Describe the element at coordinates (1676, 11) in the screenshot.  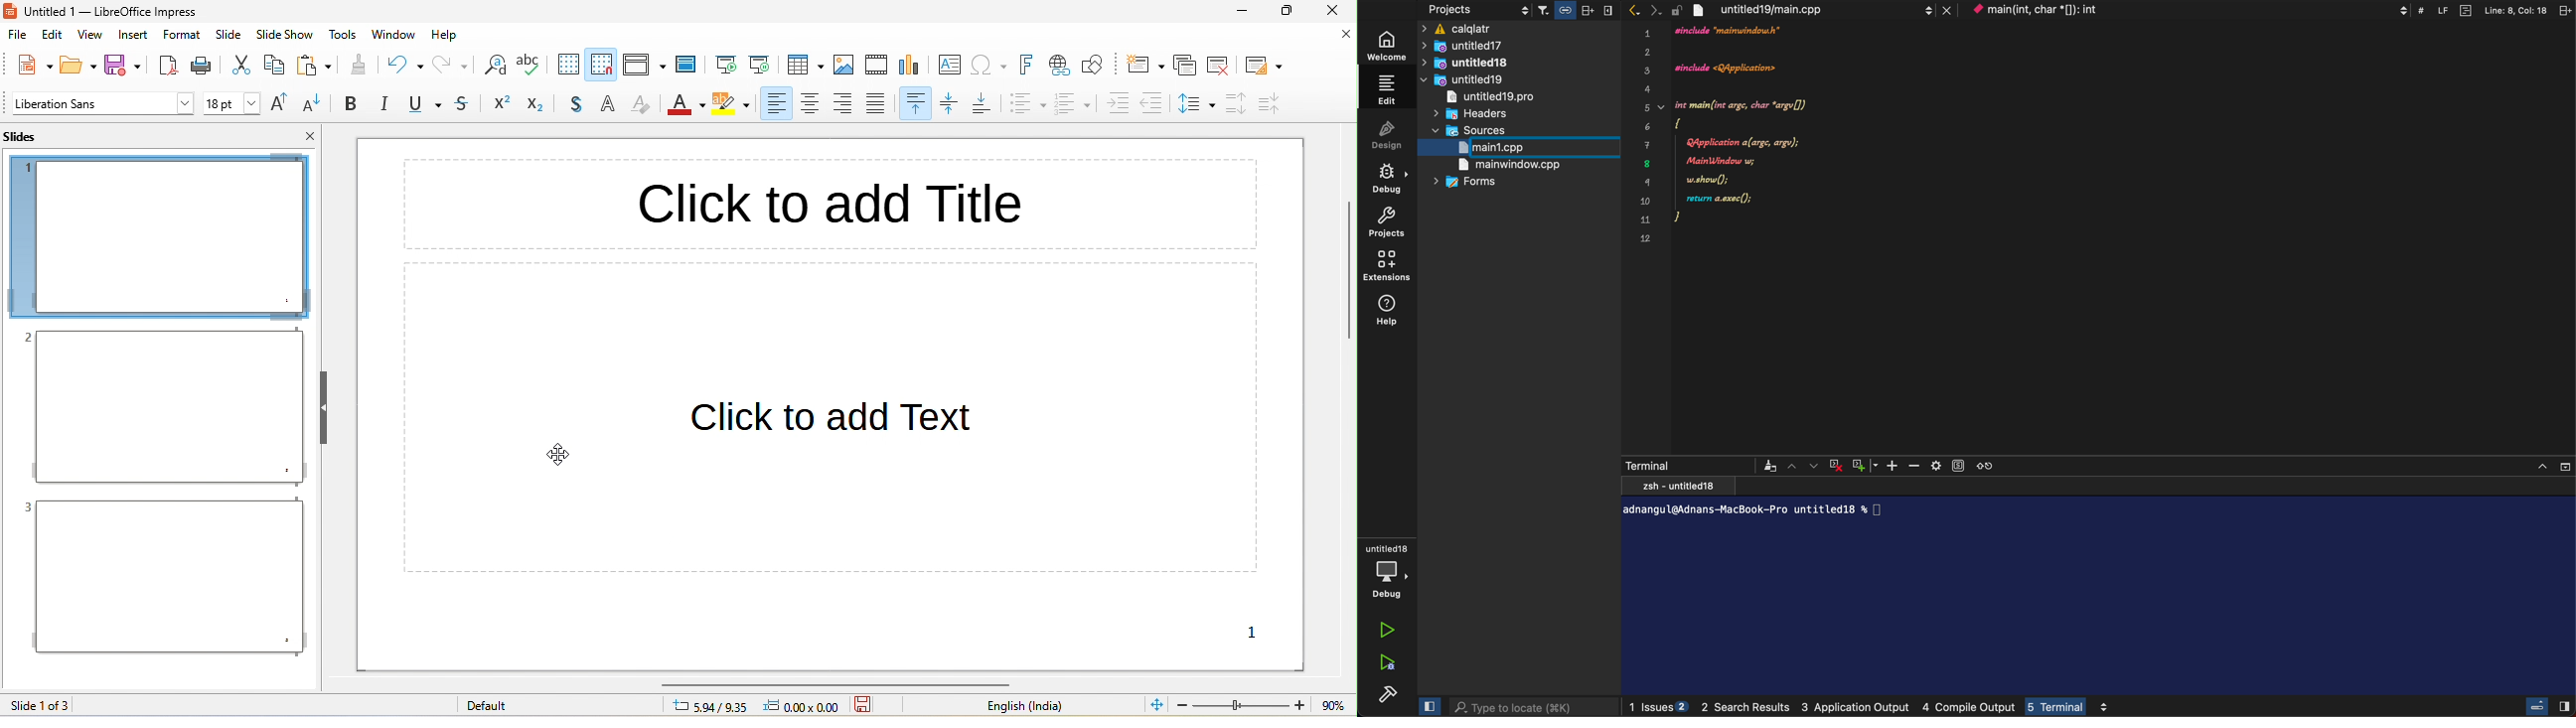
I see `lock` at that location.